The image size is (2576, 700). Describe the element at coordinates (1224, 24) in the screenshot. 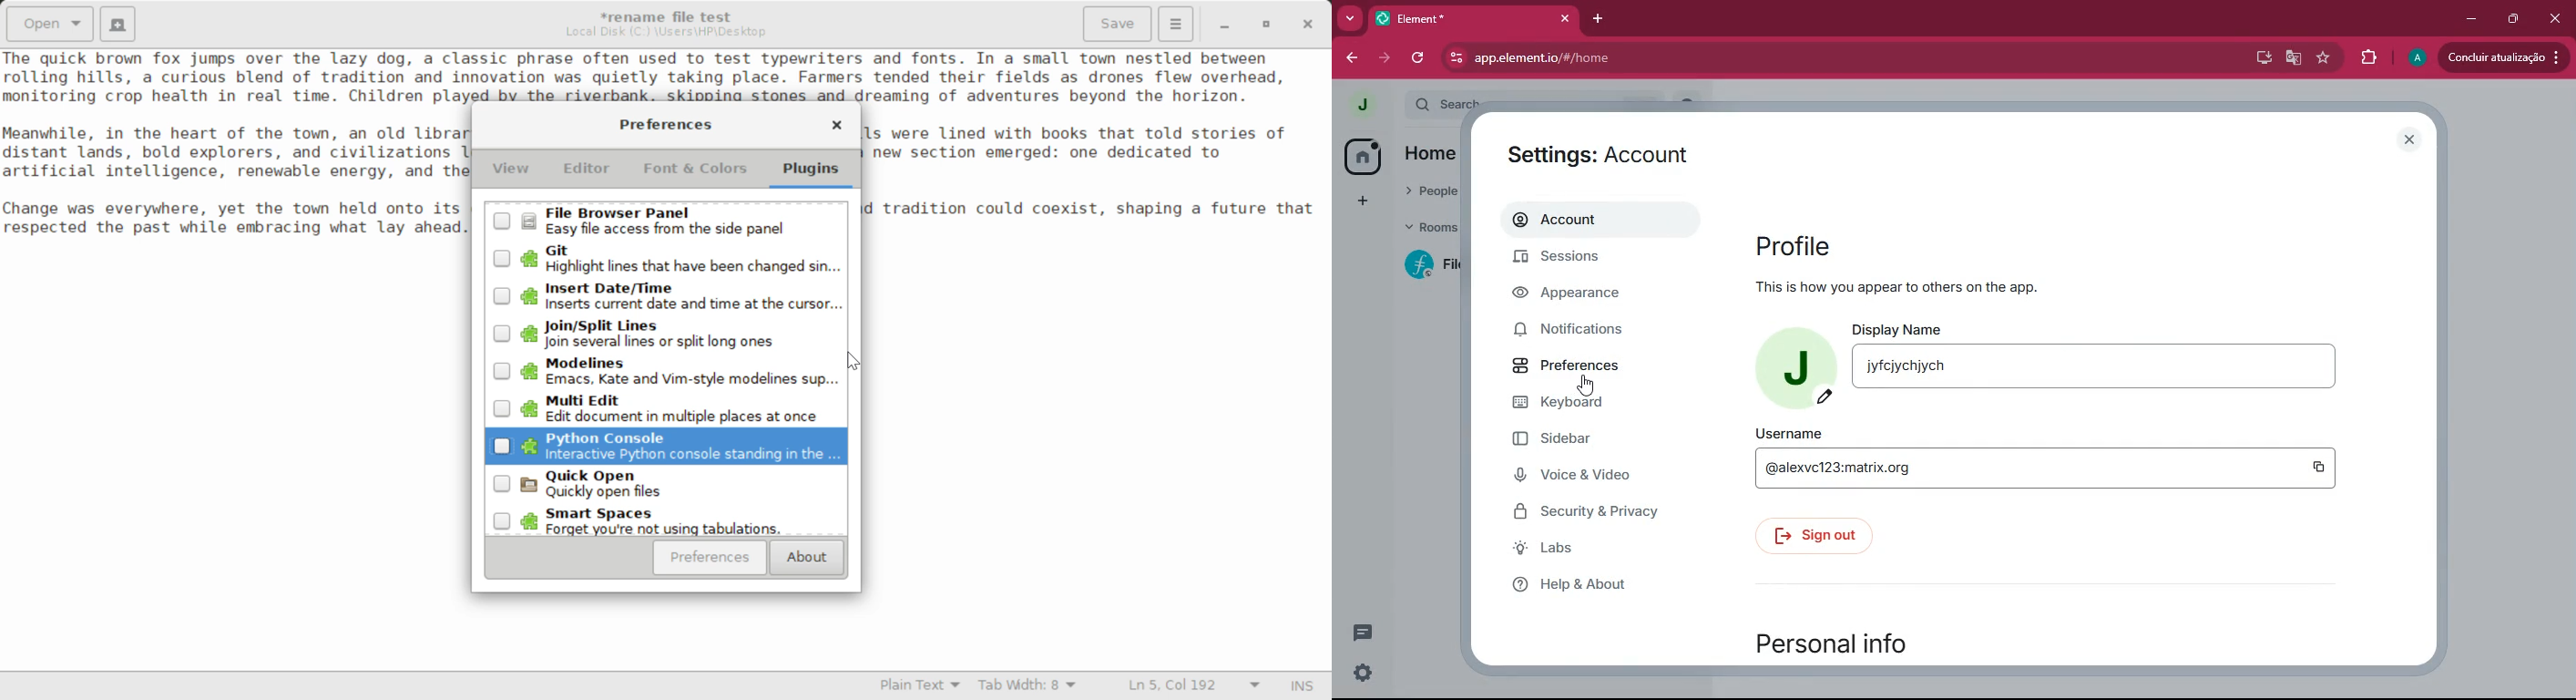

I see `Restore Down` at that location.